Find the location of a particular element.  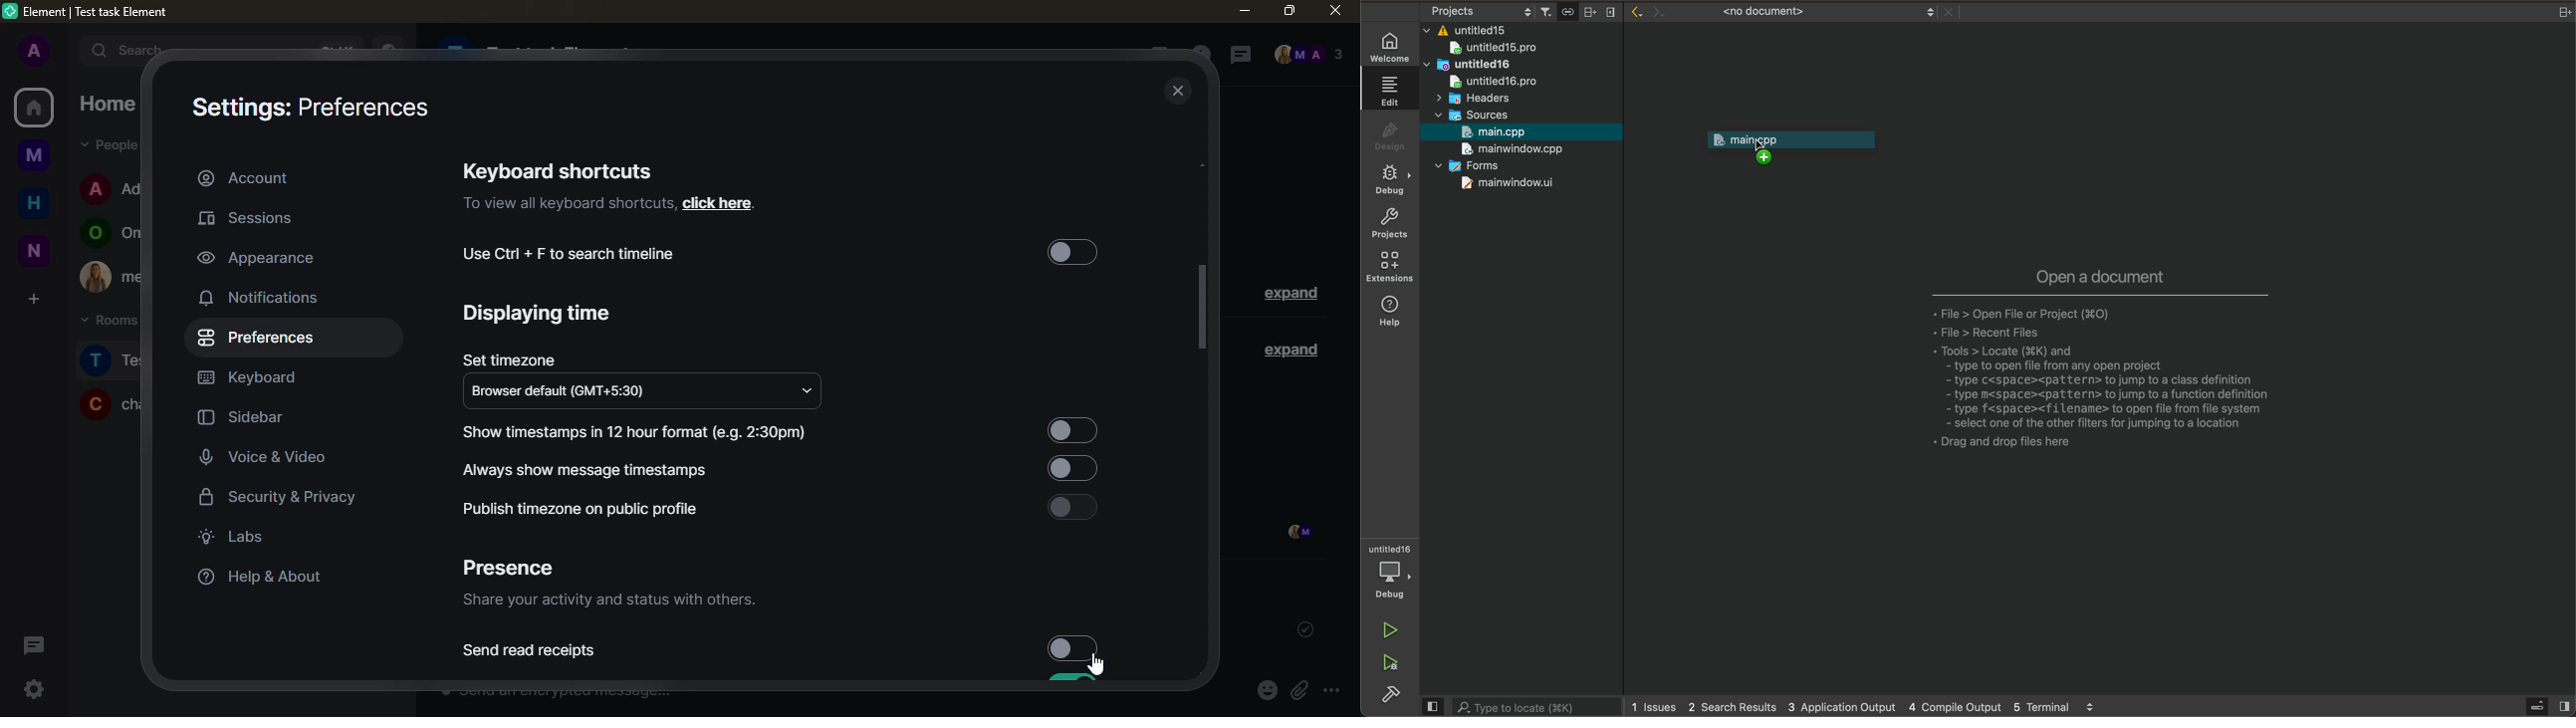

cursor is located at coordinates (1098, 665).